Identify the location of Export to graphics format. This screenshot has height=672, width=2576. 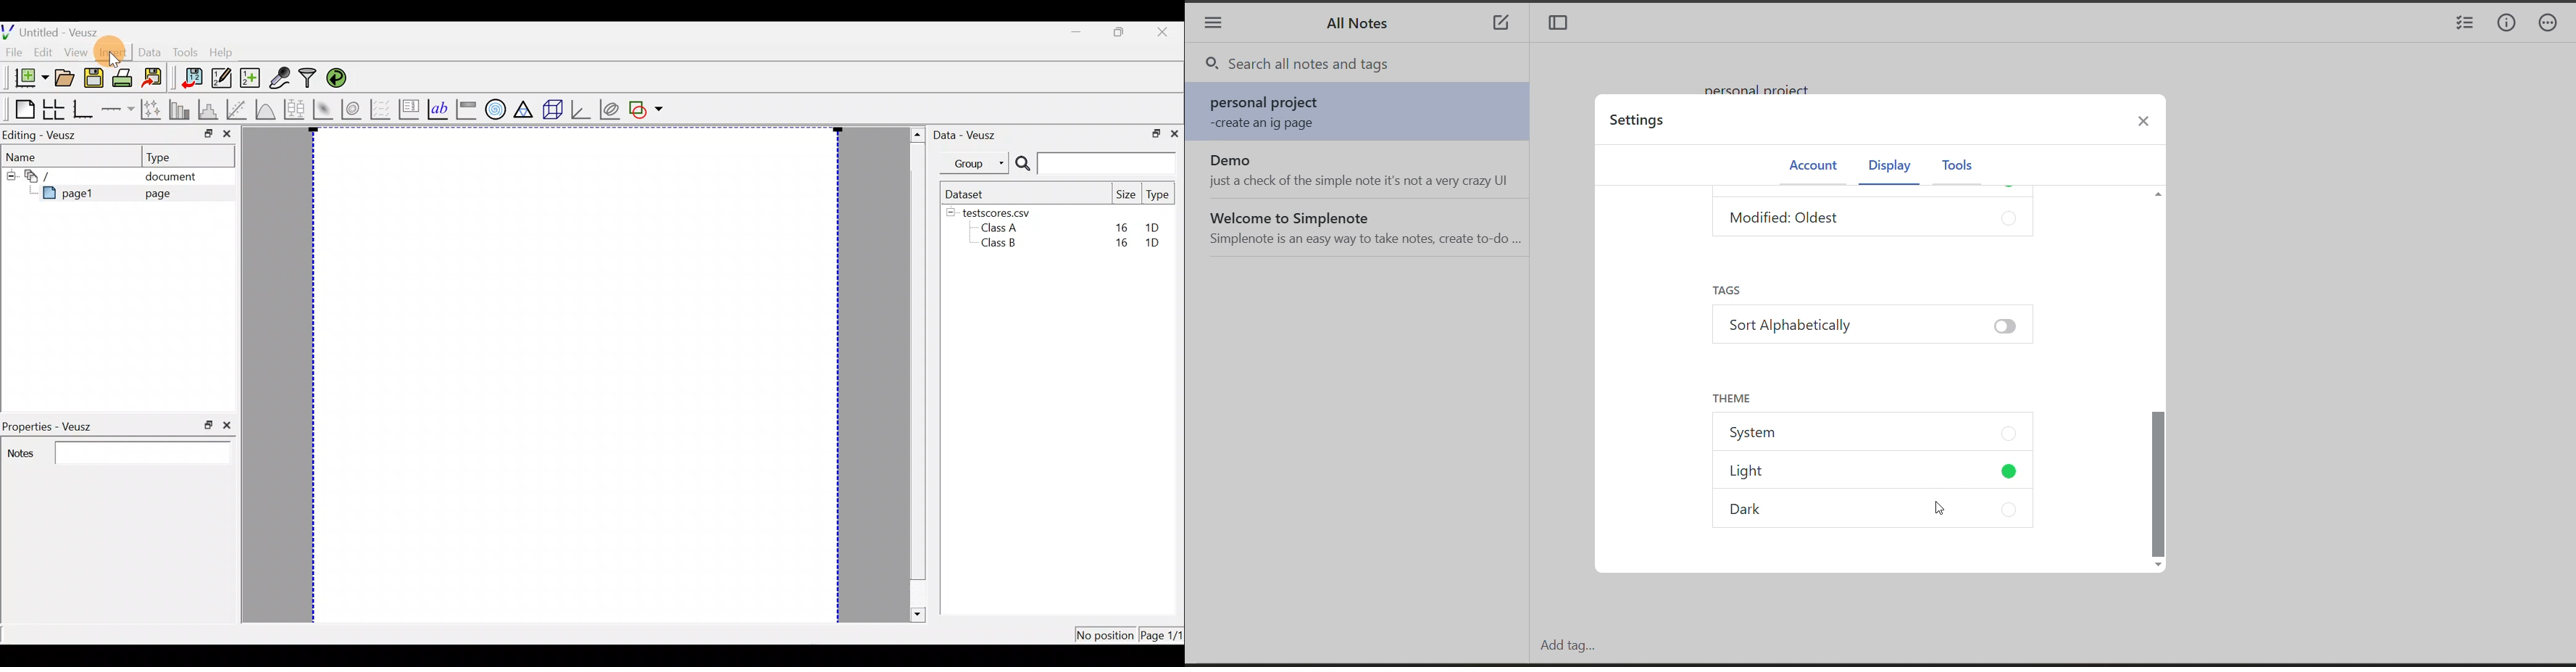
(154, 78).